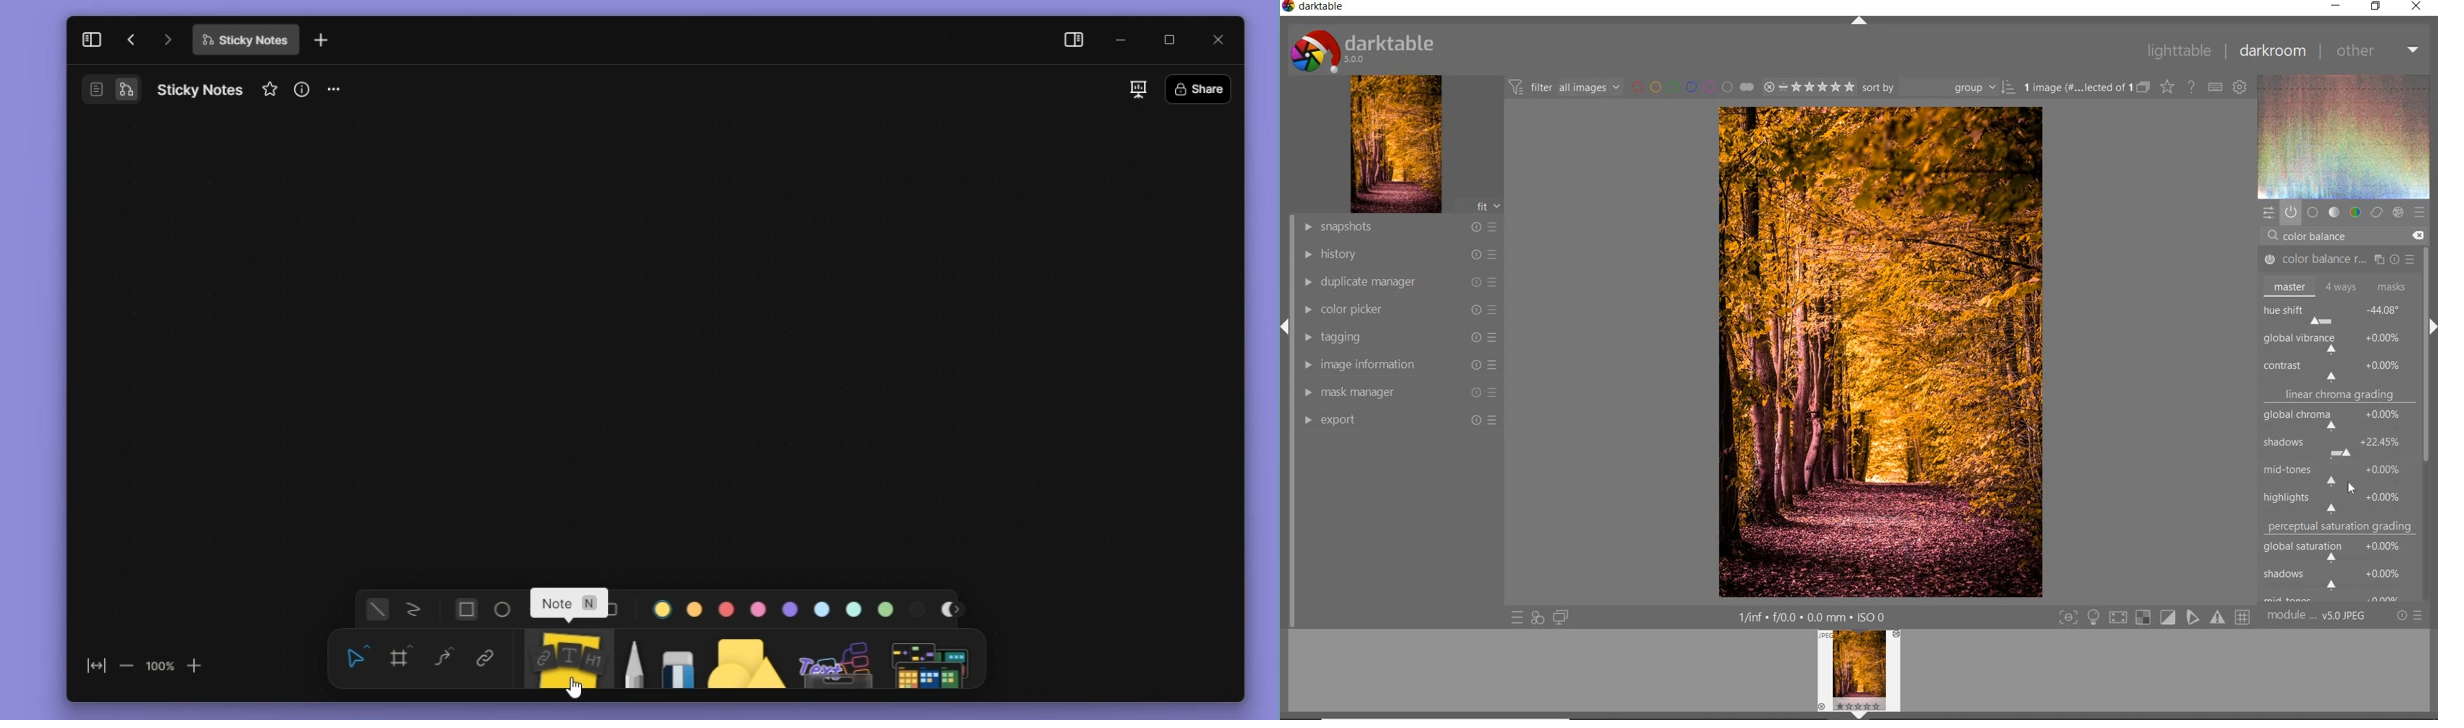 The width and height of the screenshot is (2464, 728). Describe the element at coordinates (414, 610) in the screenshot. I see `scribbled` at that location.